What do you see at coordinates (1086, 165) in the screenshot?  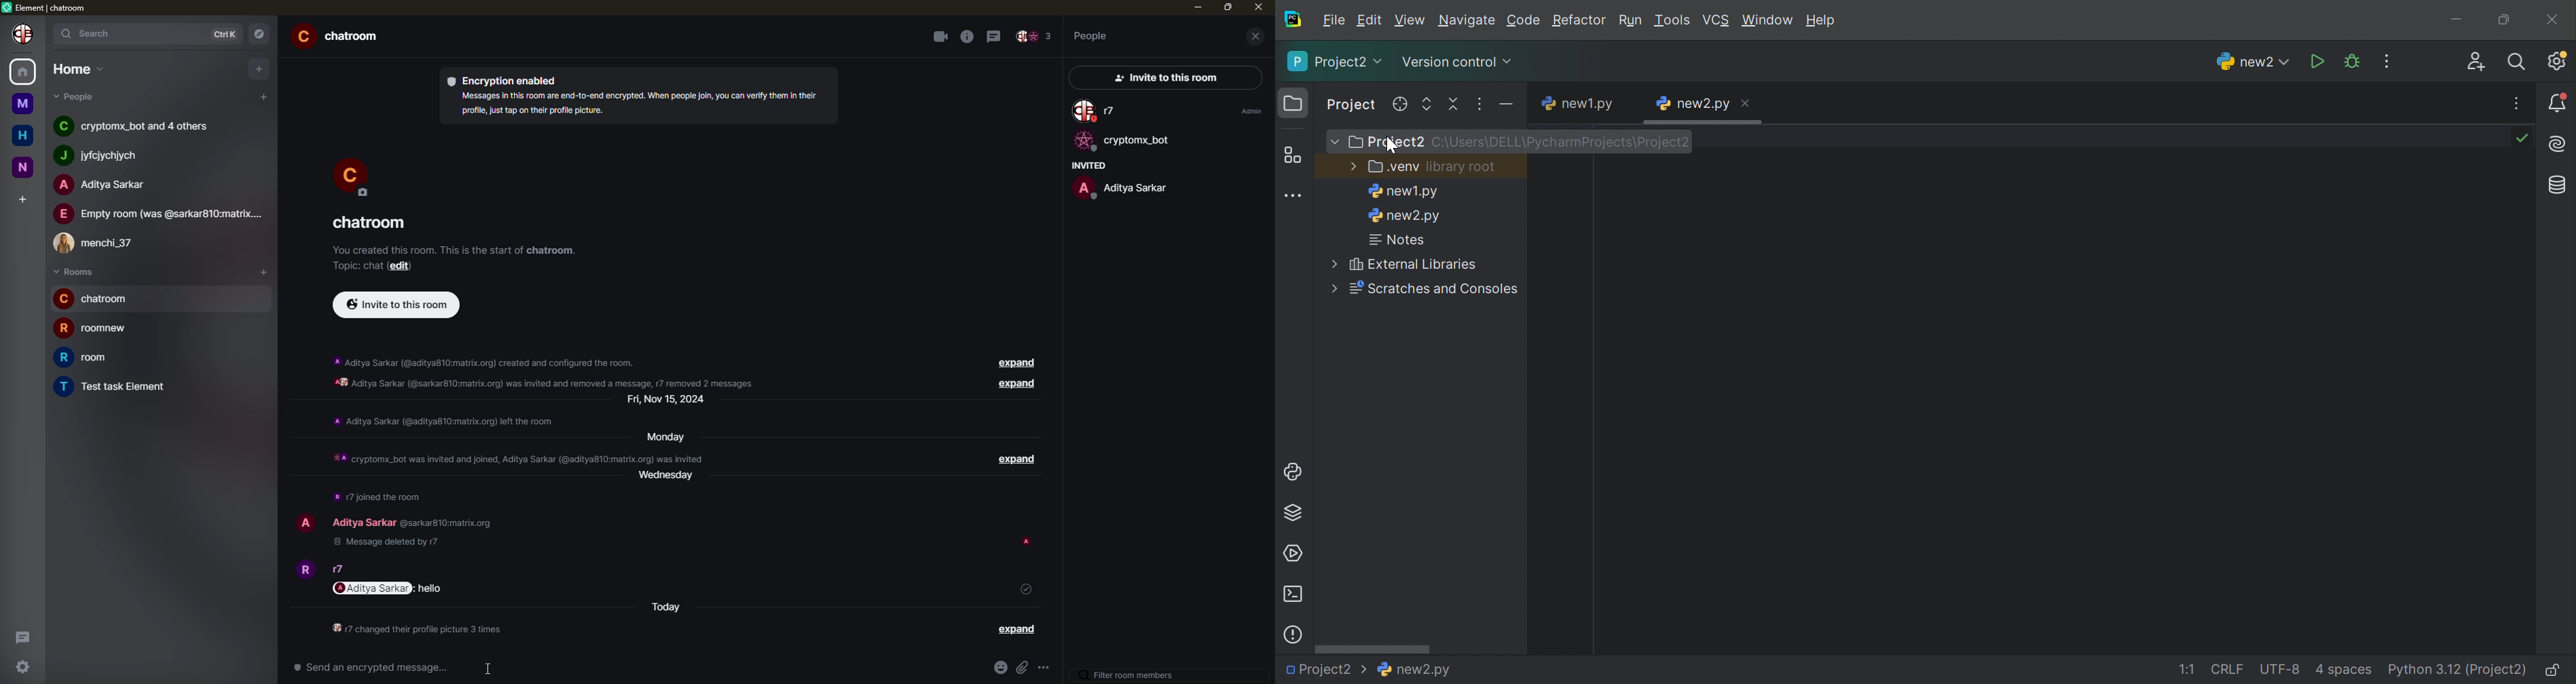 I see `invited` at bounding box center [1086, 165].